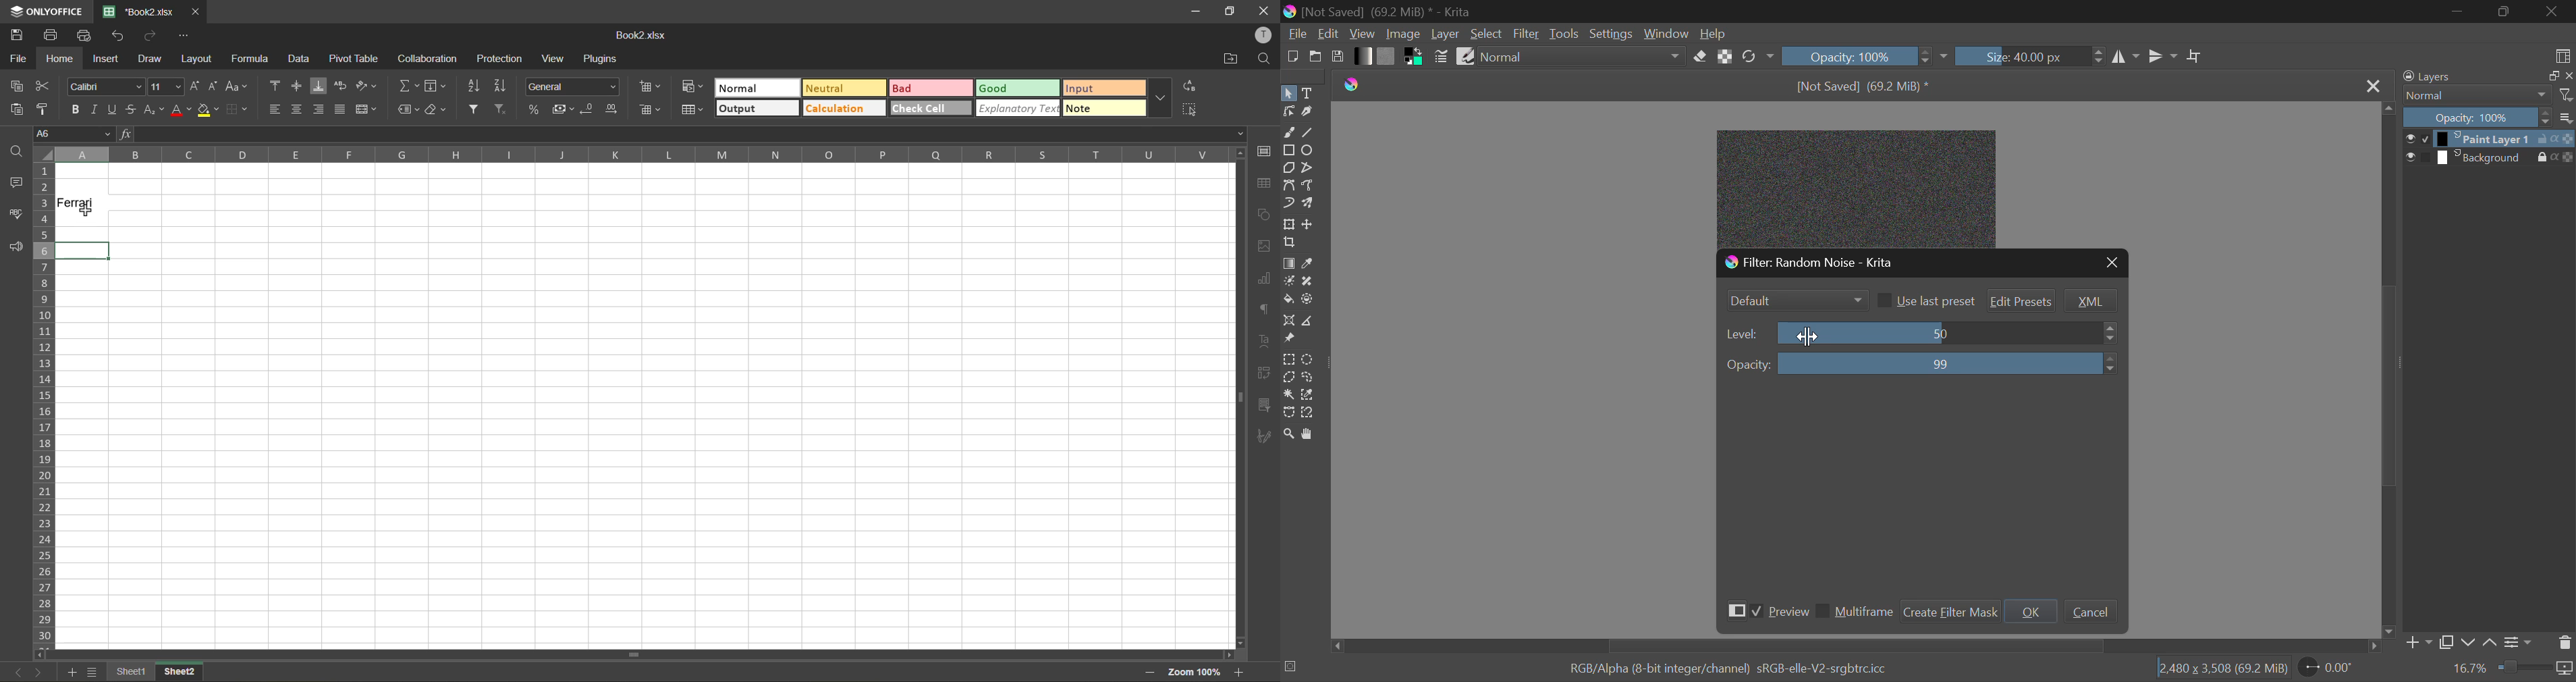 The width and height of the screenshot is (2576, 700). Describe the element at coordinates (694, 87) in the screenshot. I see `conditional formatting` at that location.